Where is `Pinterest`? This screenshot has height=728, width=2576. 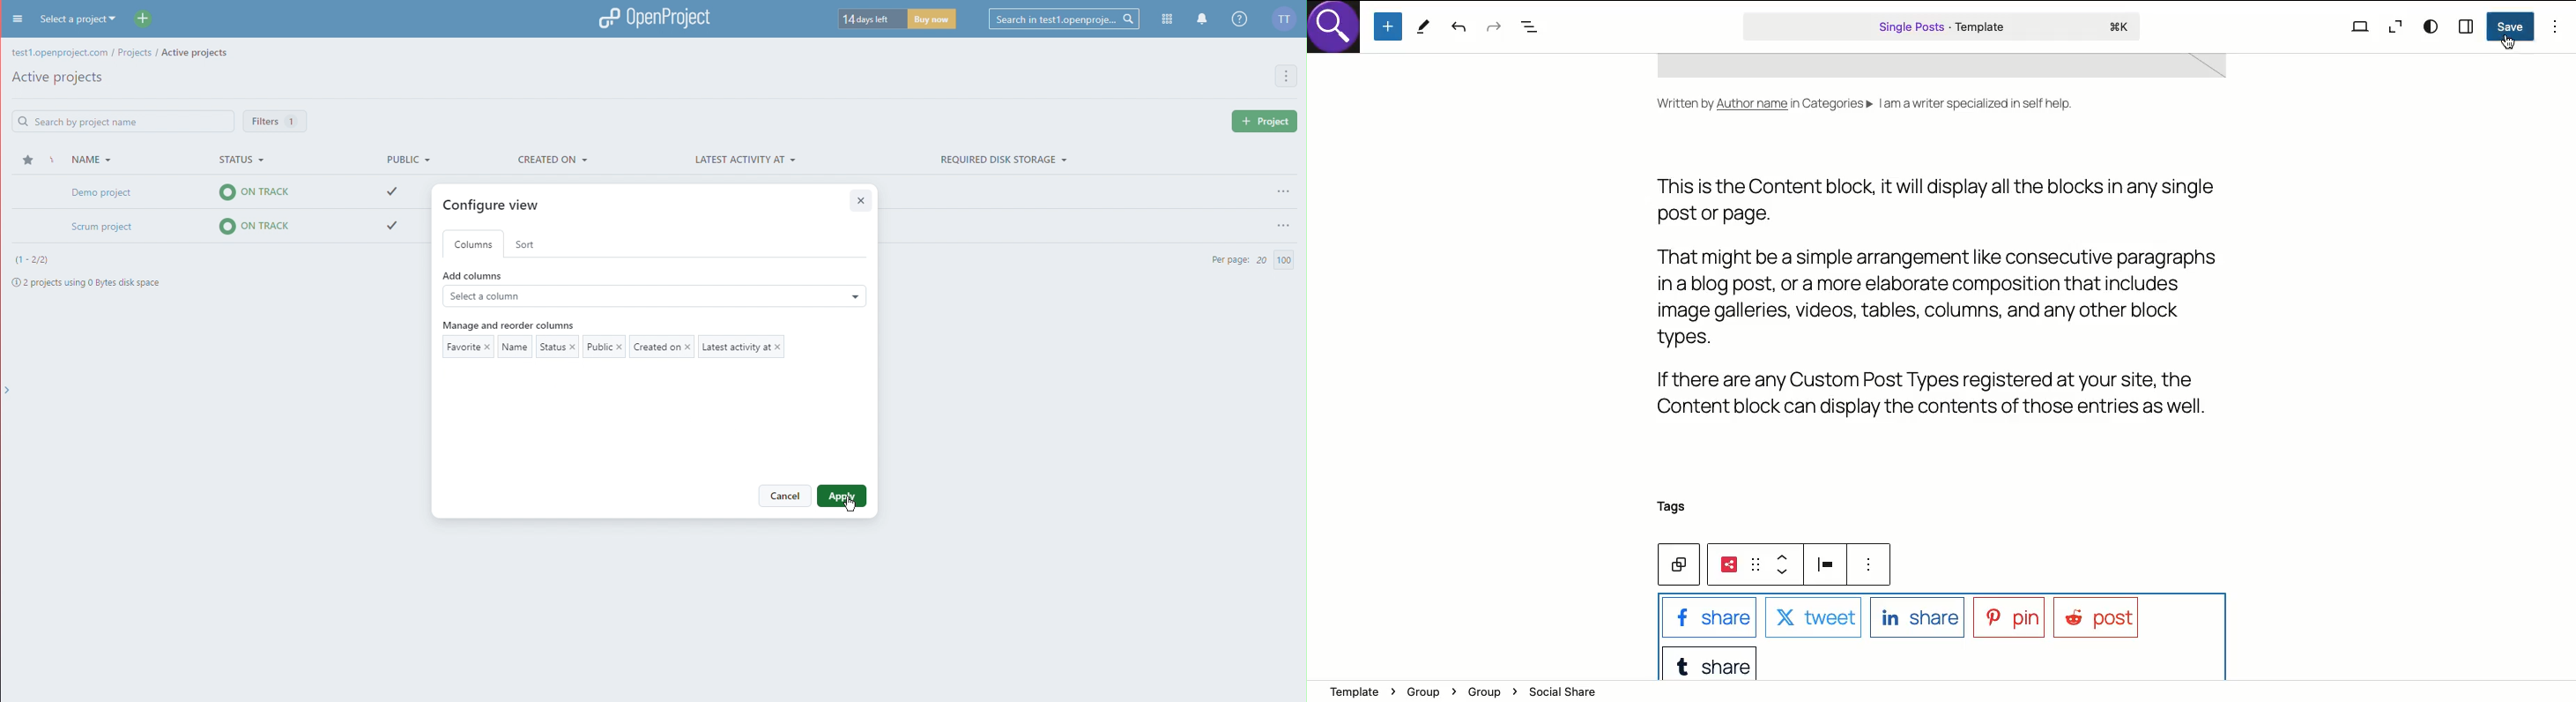 Pinterest is located at coordinates (2008, 618).